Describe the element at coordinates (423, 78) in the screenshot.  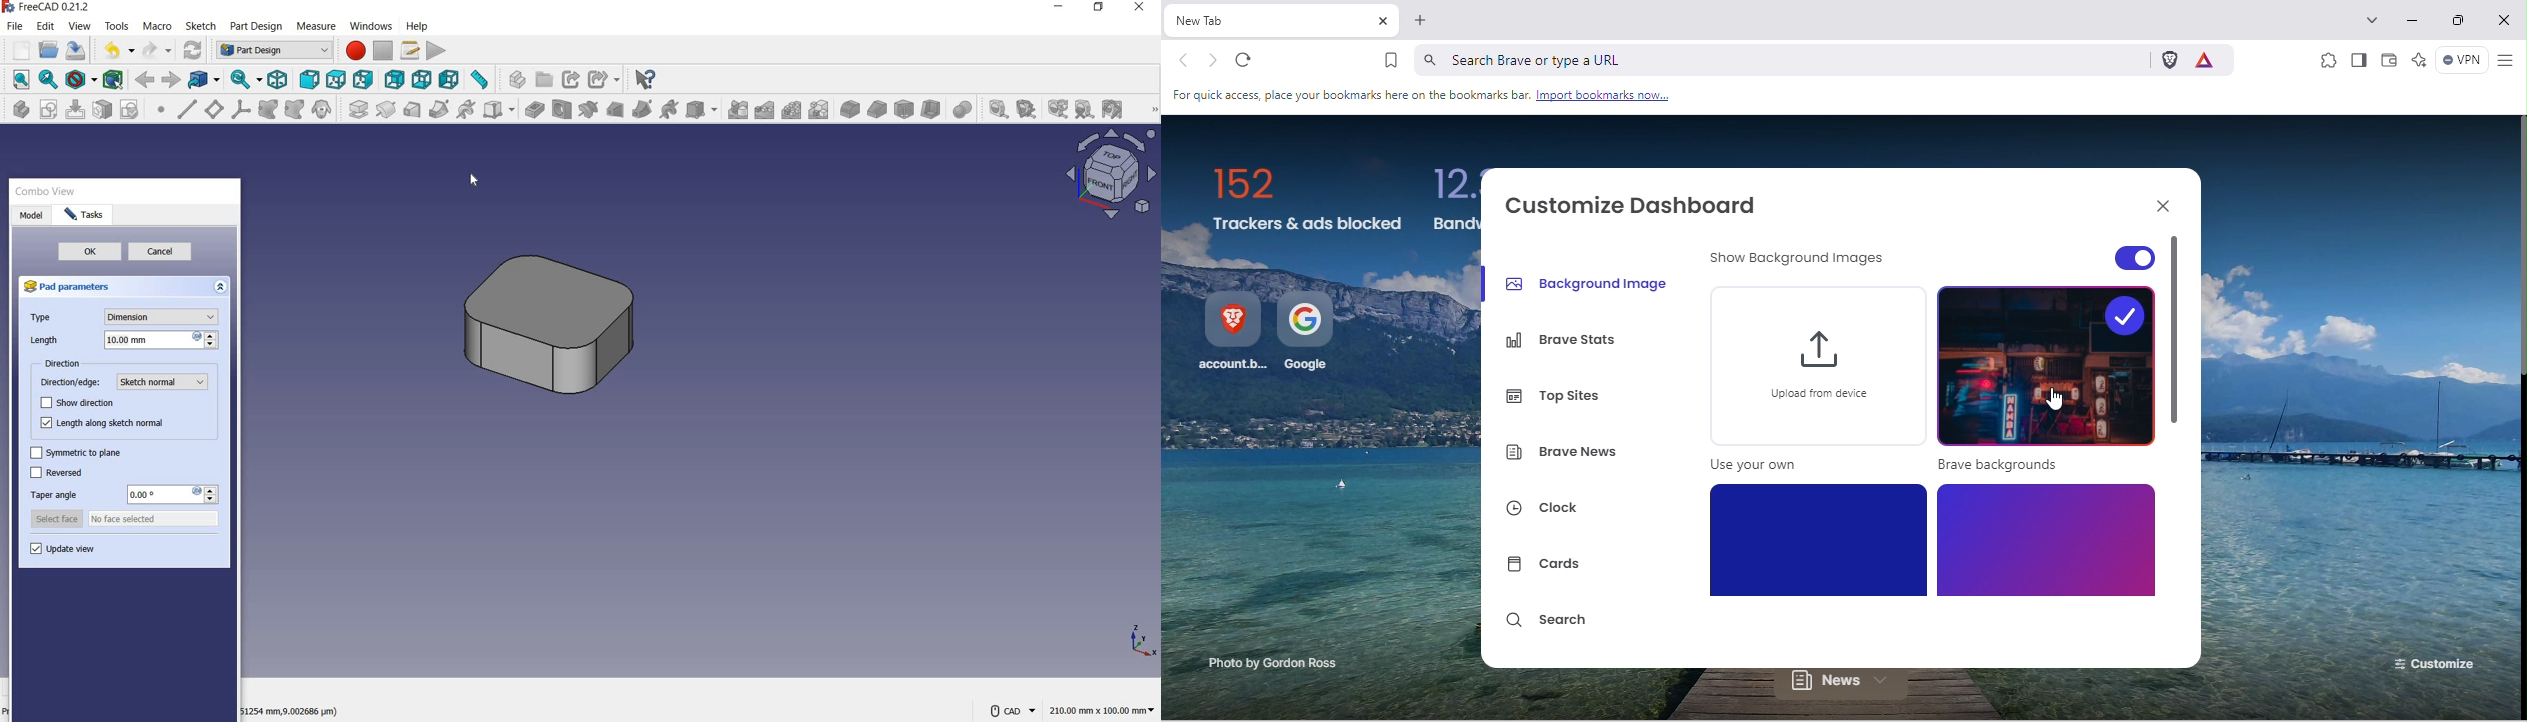
I see `bottom` at that location.